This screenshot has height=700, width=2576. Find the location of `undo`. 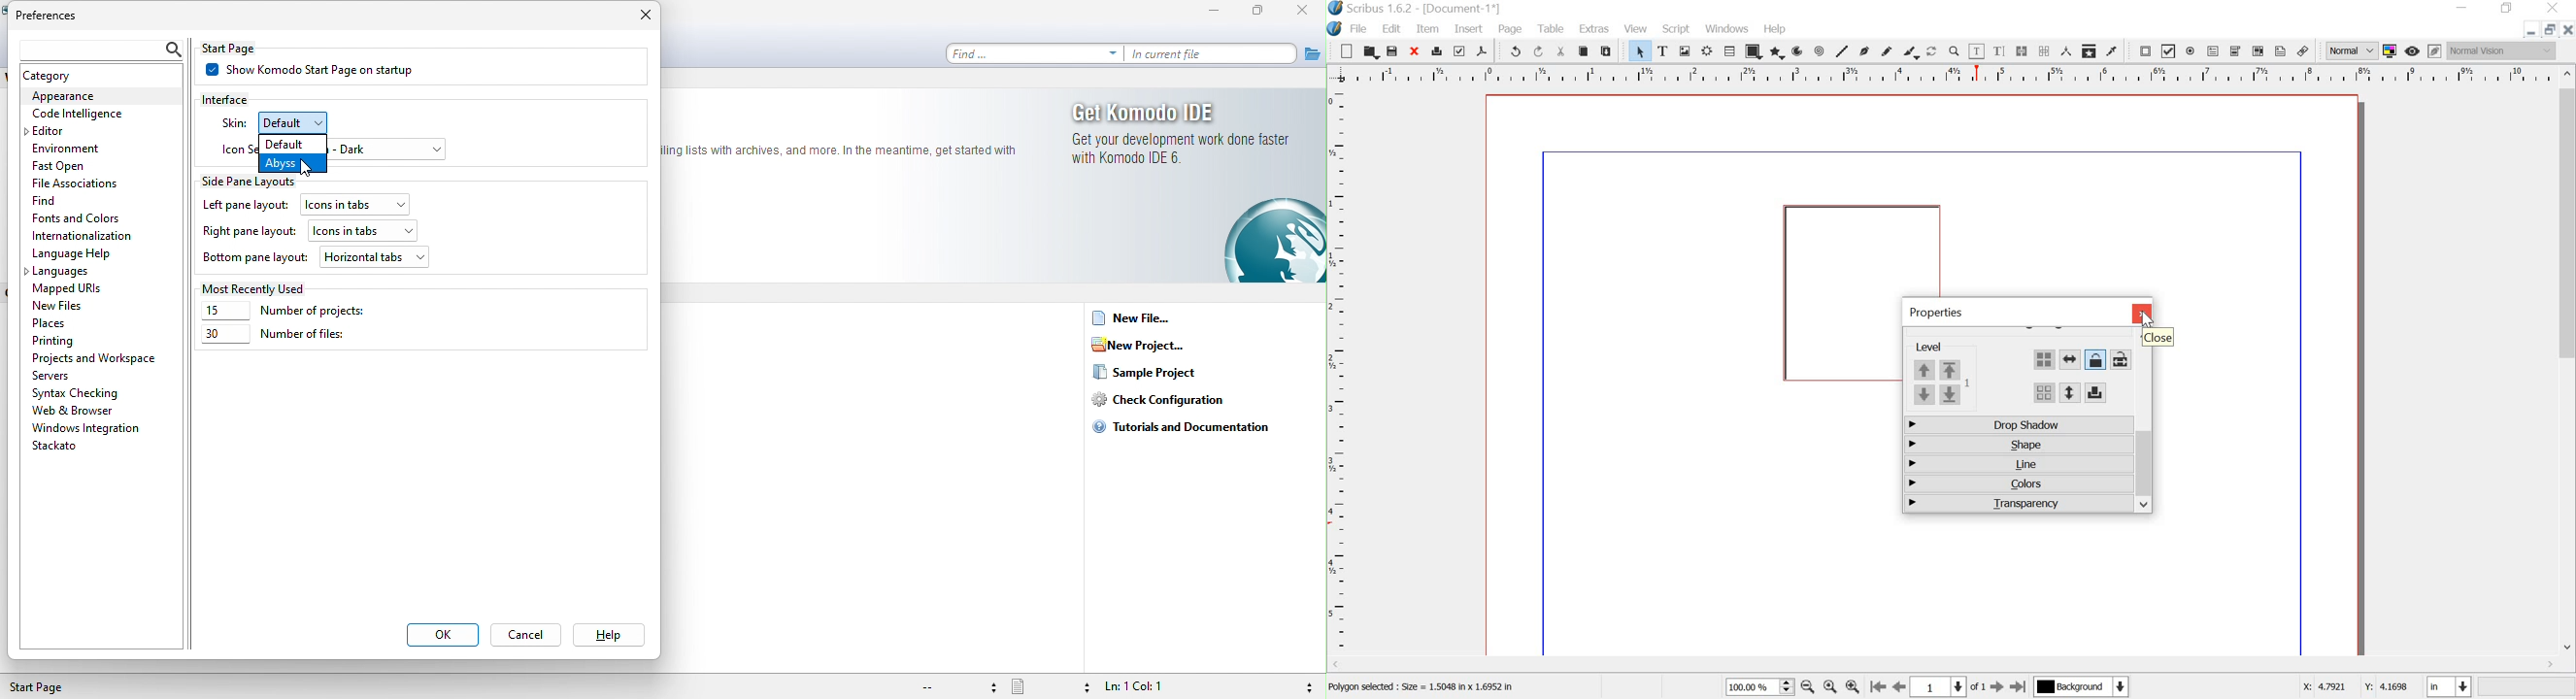

undo is located at coordinates (1511, 50).